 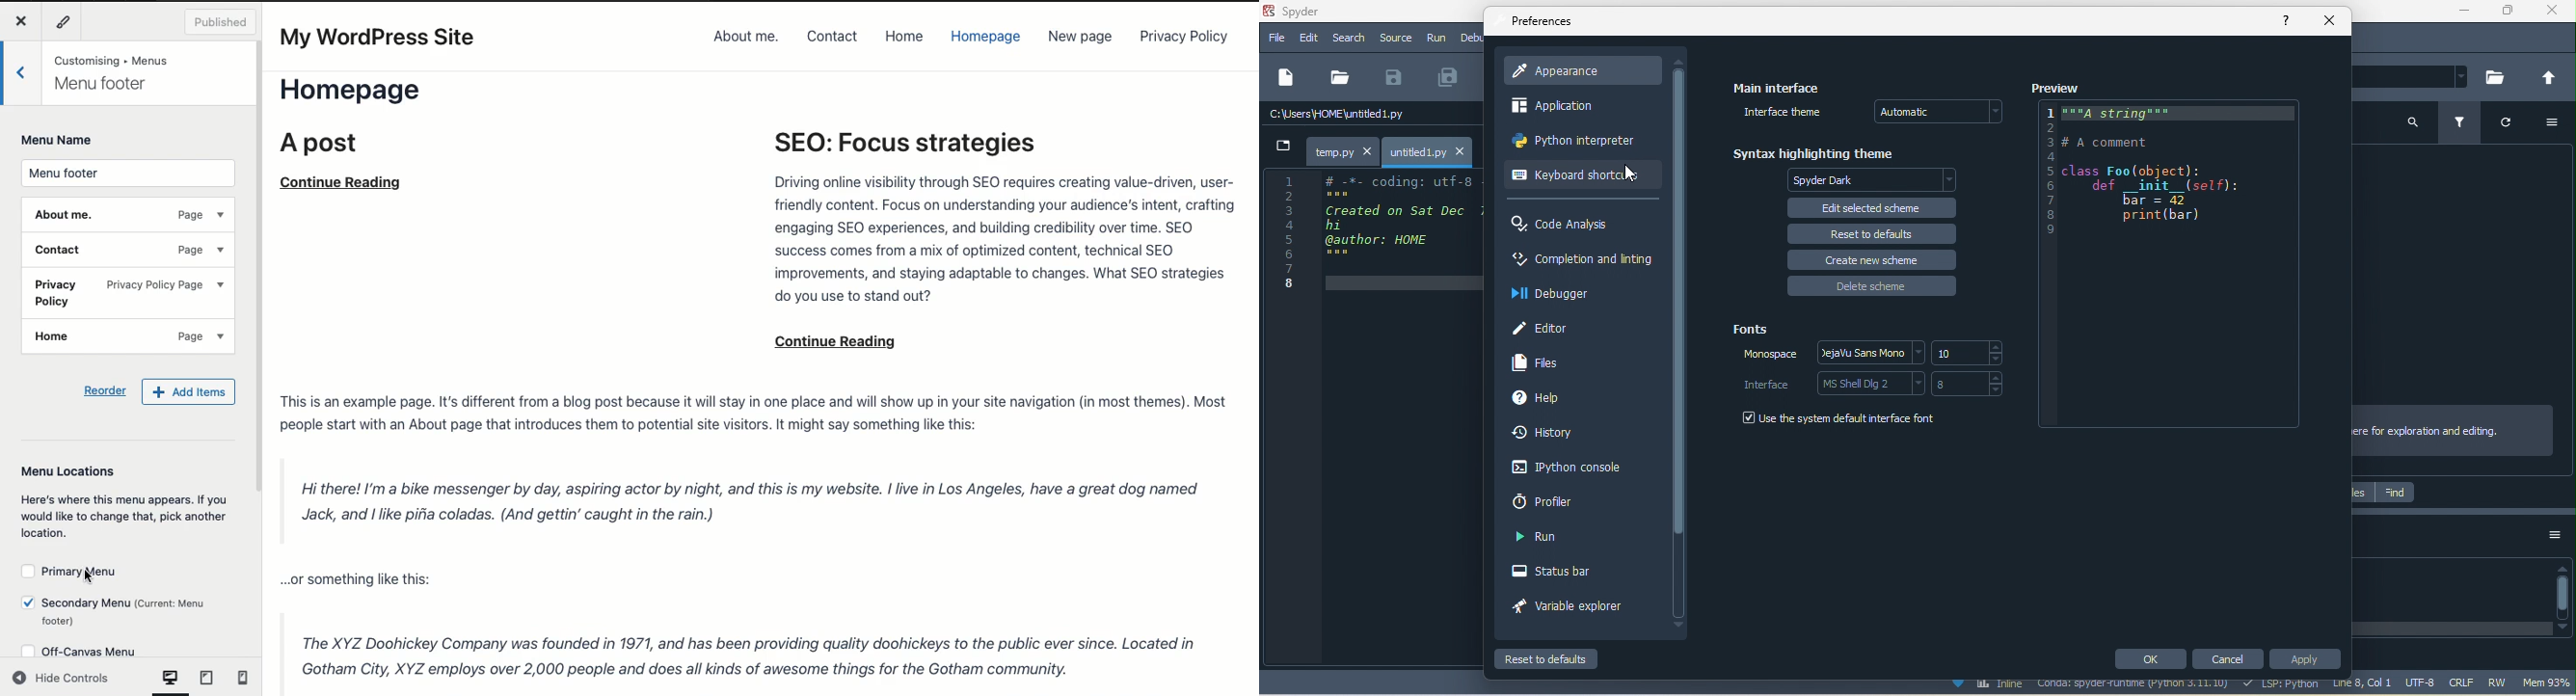 What do you see at coordinates (2306, 659) in the screenshot?
I see `apply` at bounding box center [2306, 659].